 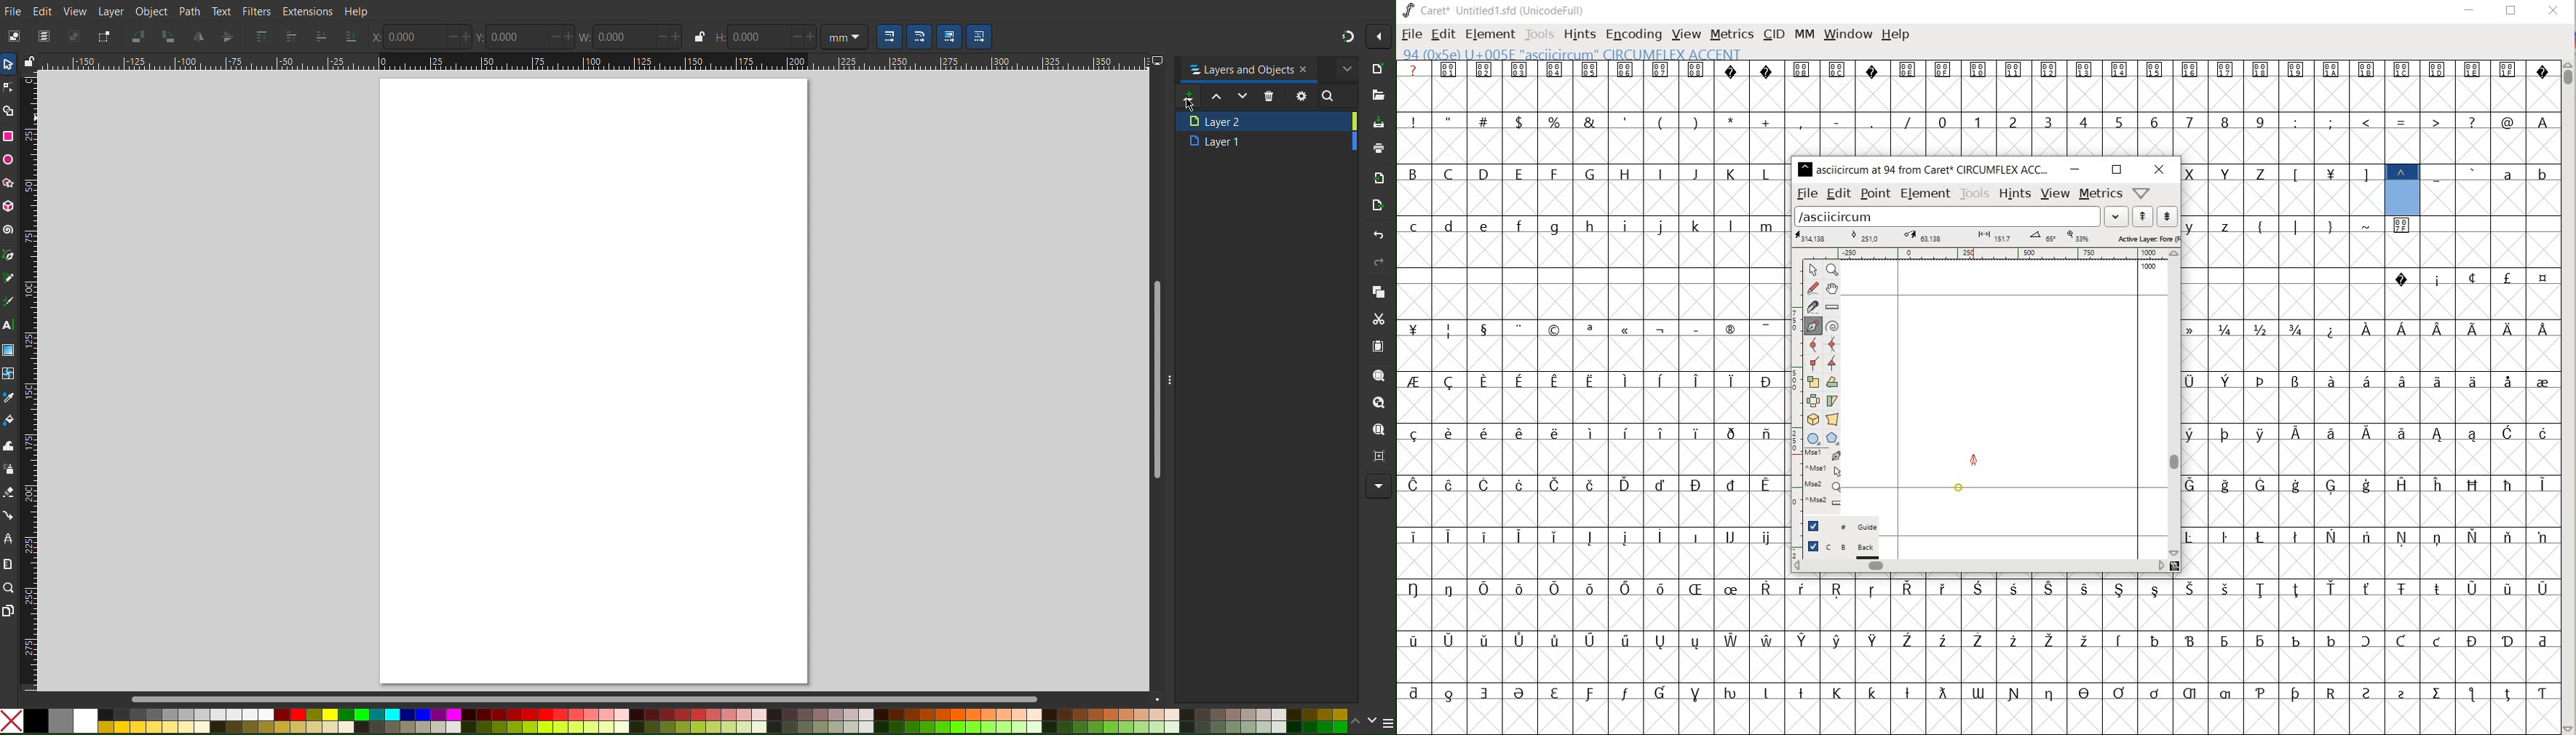 What do you see at coordinates (1811, 419) in the screenshot?
I see `rotate the selection in 3D and project back to plane` at bounding box center [1811, 419].